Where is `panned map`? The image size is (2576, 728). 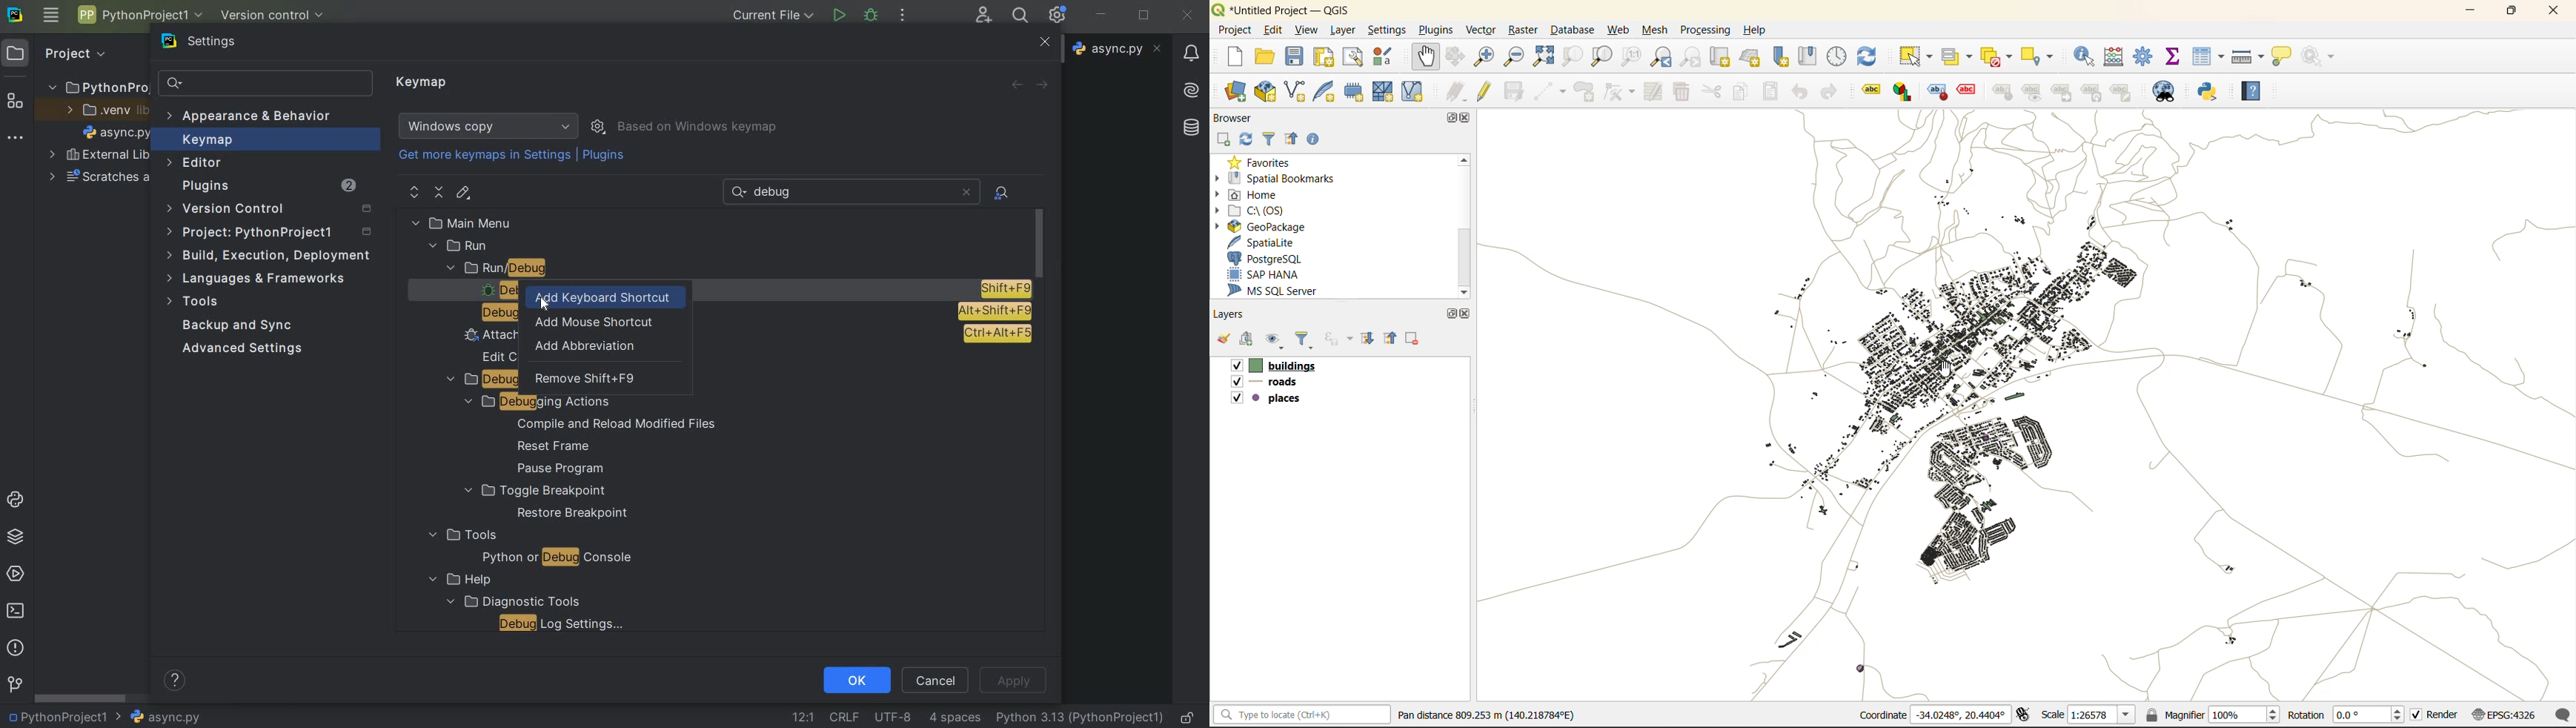 panned map is located at coordinates (2028, 410).